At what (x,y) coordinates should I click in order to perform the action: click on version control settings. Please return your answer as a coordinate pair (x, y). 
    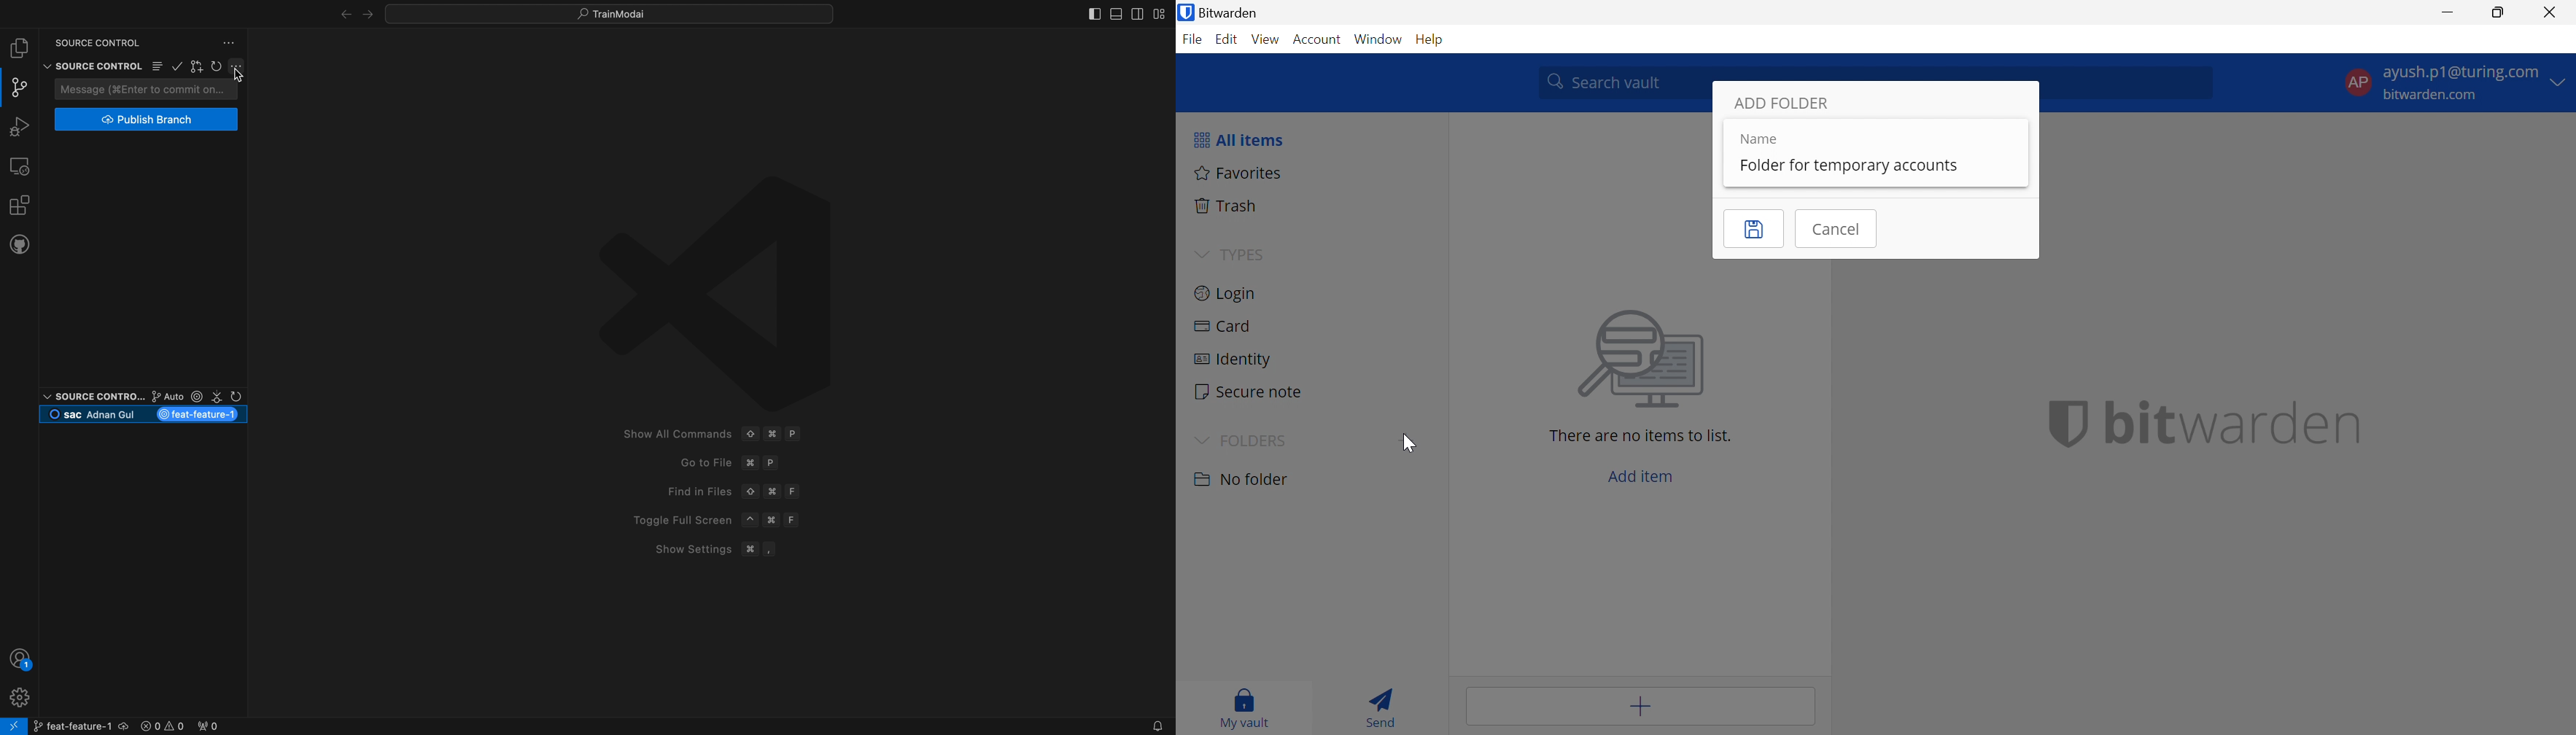
    Looking at the image, I should click on (231, 43).